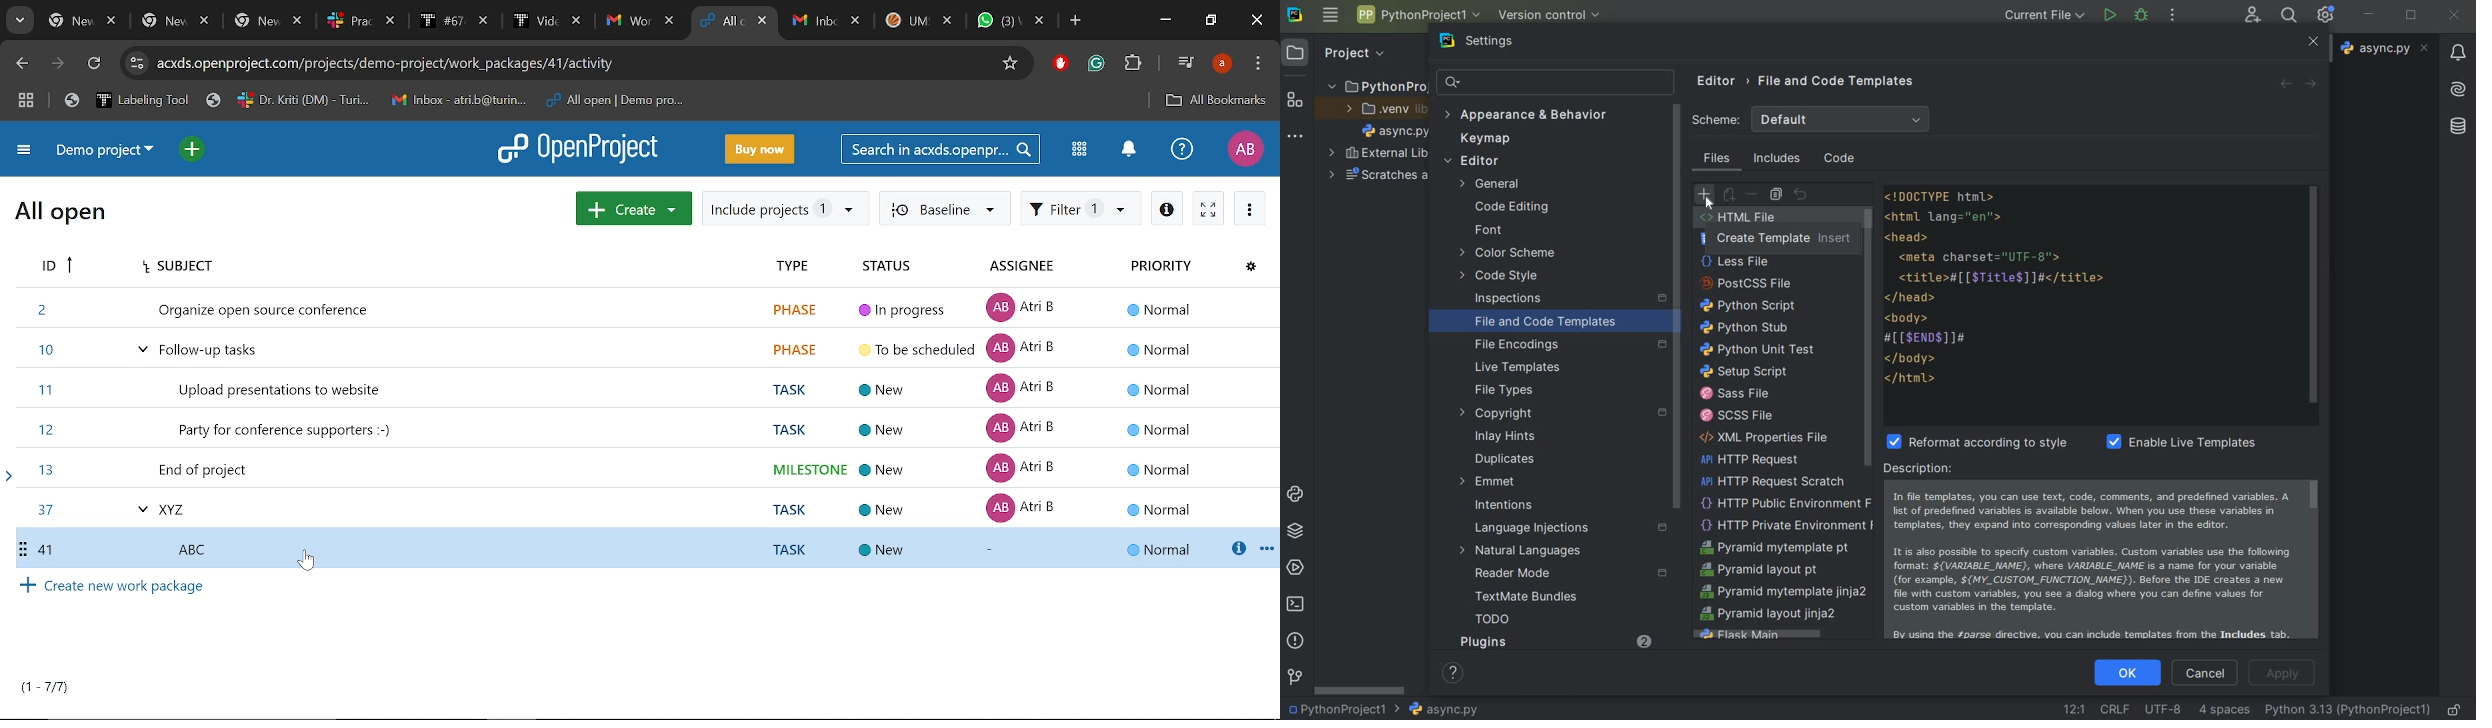 The width and height of the screenshot is (2492, 728). Describe the element at coordinates (1174, 265) in the screenshot. I see `Property` at that location.